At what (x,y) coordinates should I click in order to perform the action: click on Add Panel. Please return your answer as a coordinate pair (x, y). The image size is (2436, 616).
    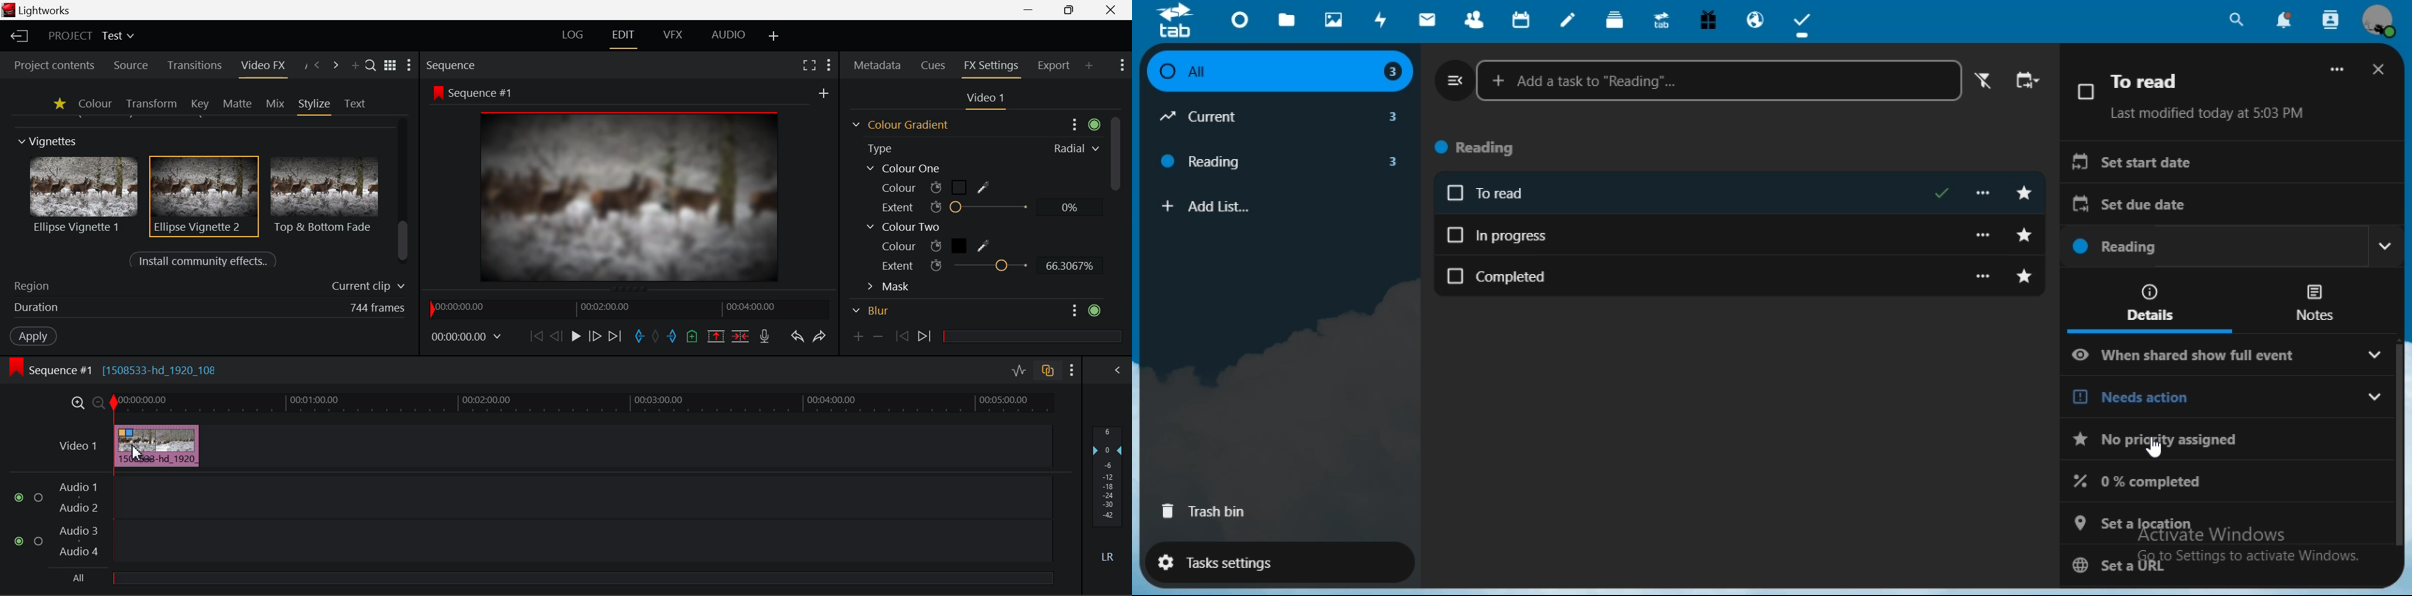
    Looking at the image, I should click on (355, 67).